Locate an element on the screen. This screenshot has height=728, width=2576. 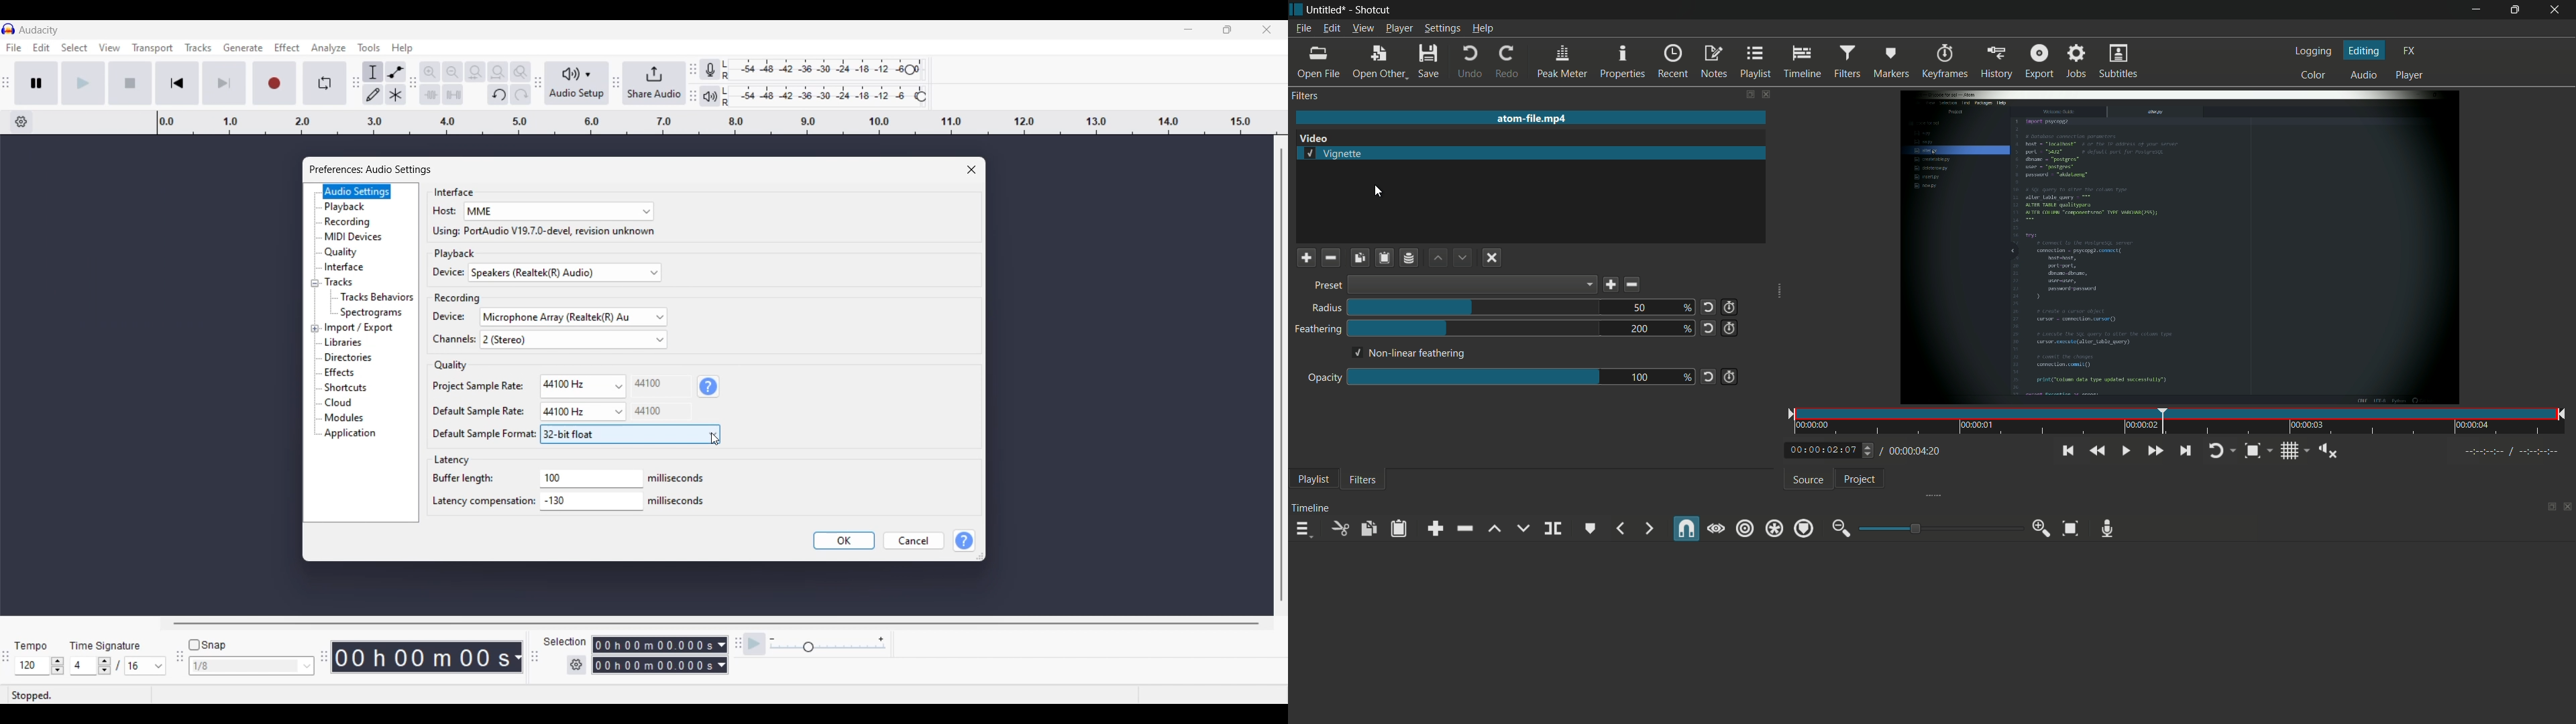
Tempo is located at coordinates (30, 645).